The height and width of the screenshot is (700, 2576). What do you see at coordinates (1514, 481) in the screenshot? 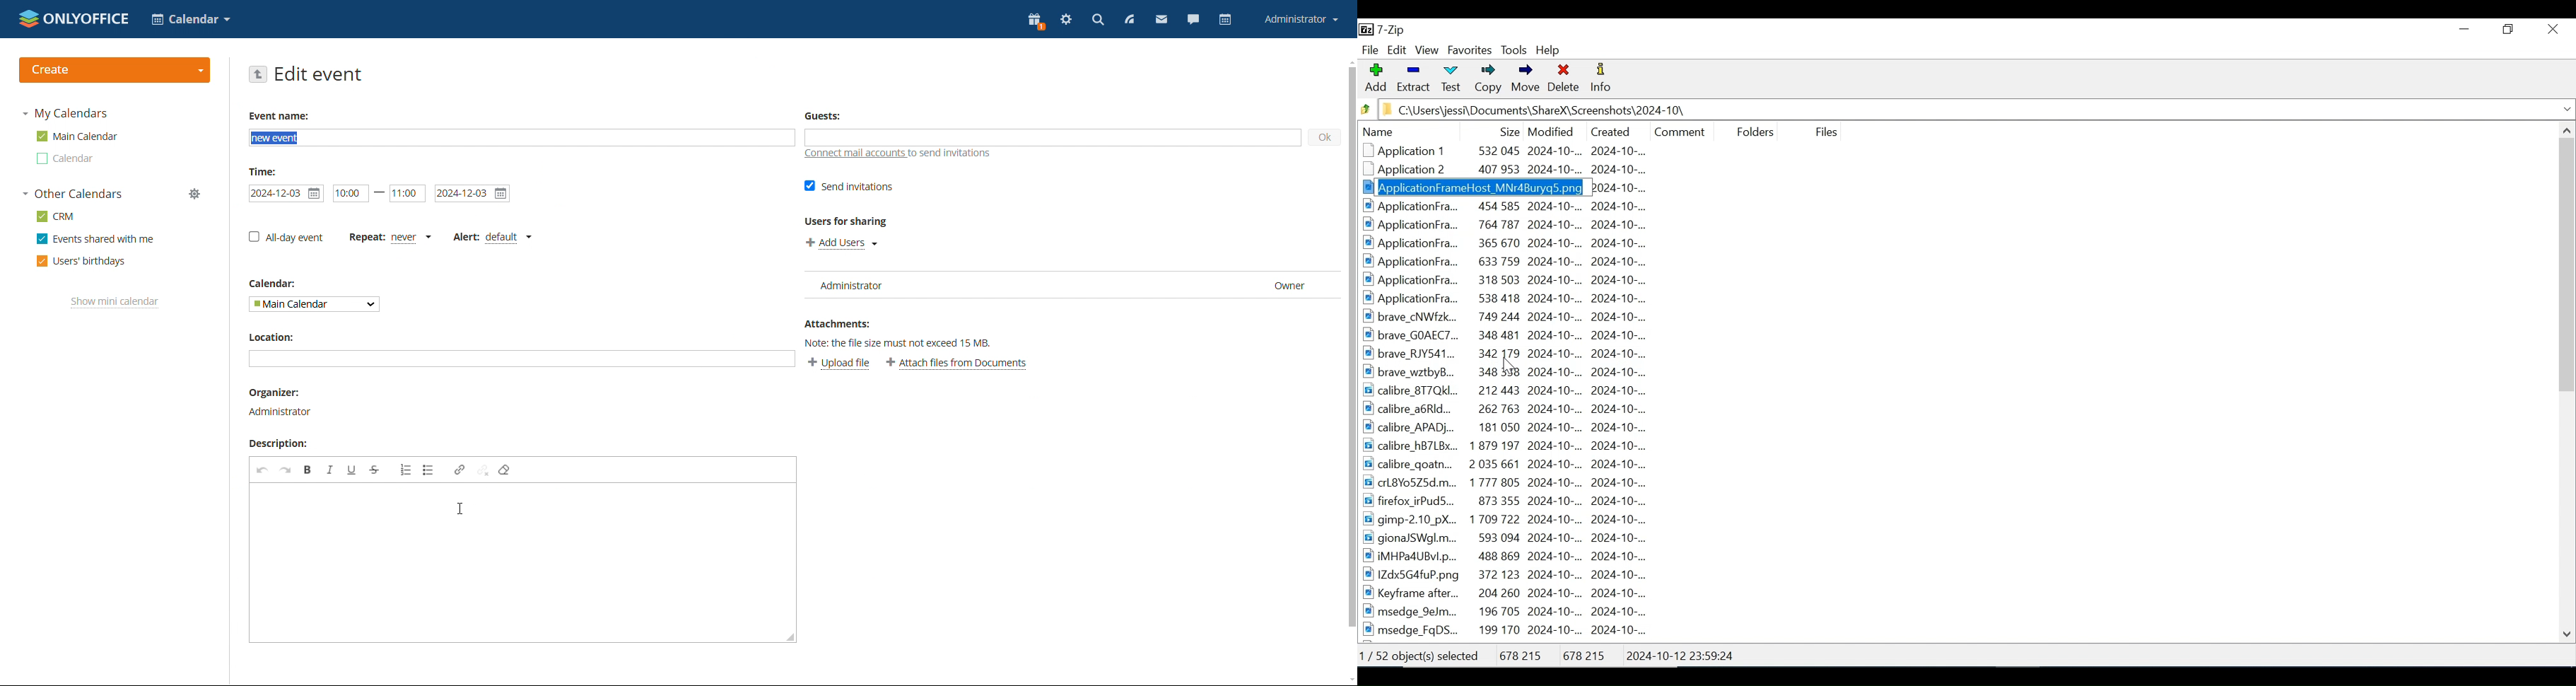
I see `carl8Yo5Z25d.m... 1777 805 2024-10-.. 2024-10-...` at bounding box center [1514, 481].